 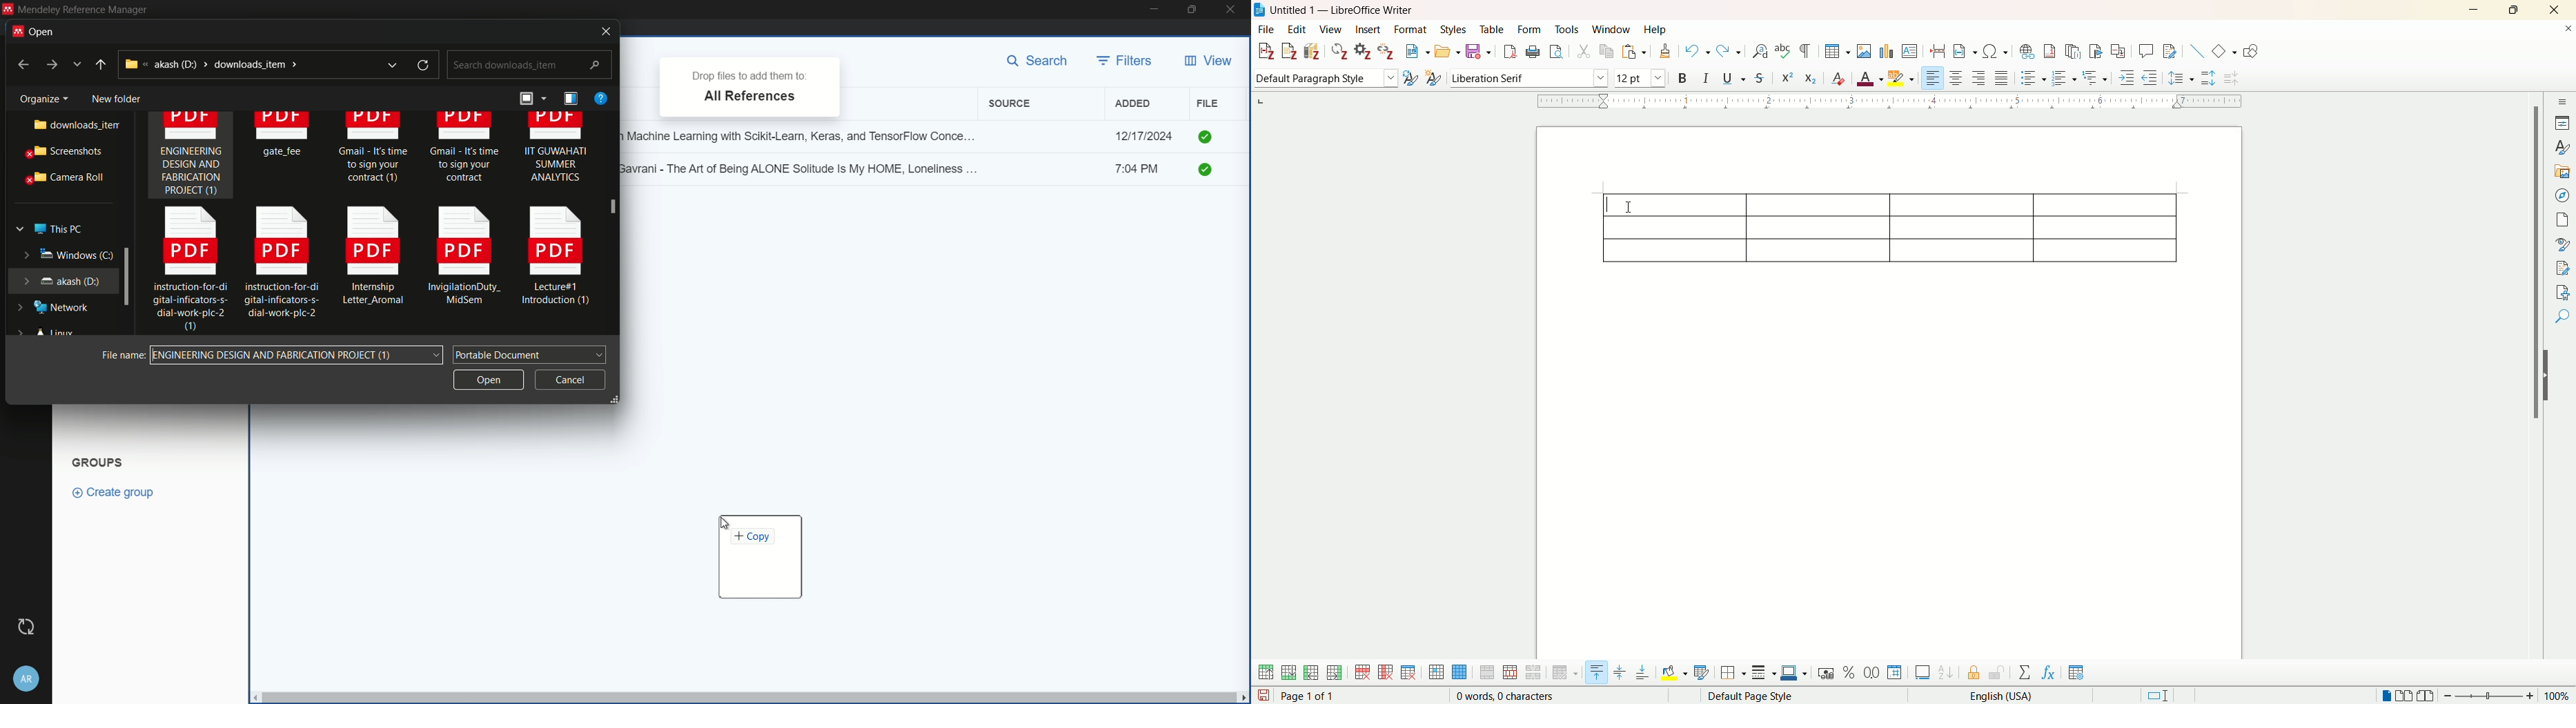 I want to click on auto format, so click(x=1702, y=673).